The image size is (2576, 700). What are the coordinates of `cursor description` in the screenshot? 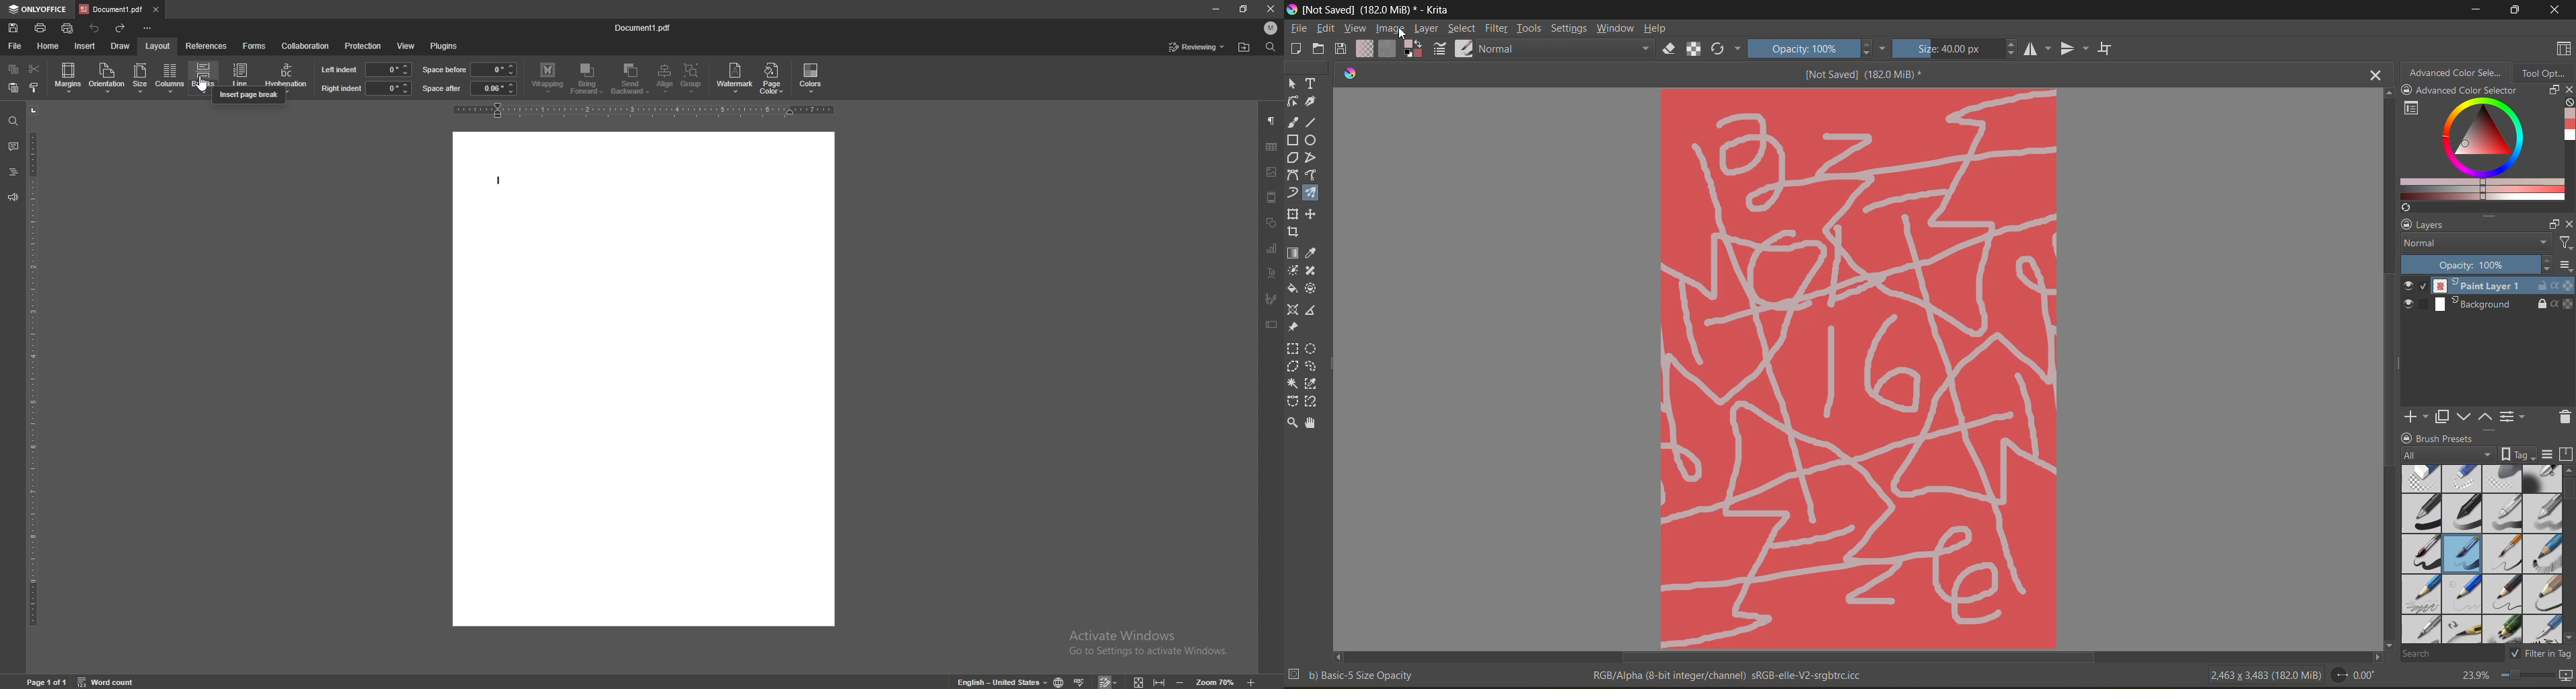 It's located at (248, 94).